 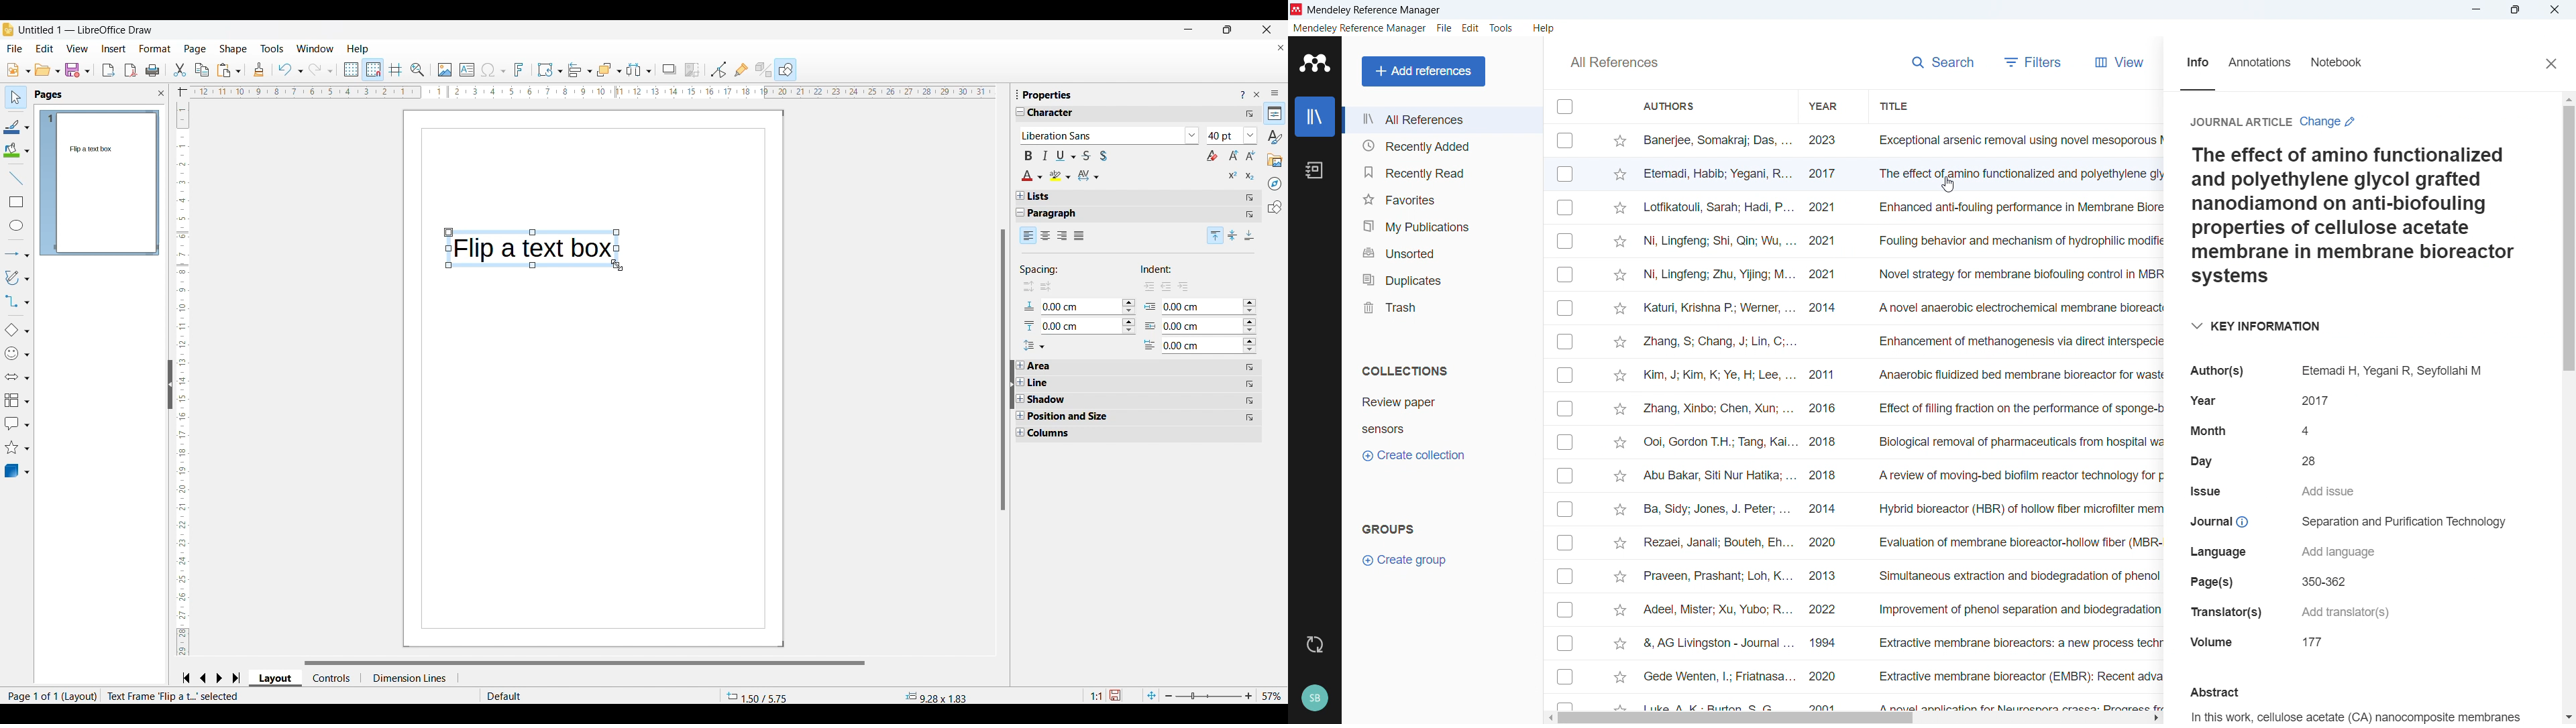 I want to click on 0.00 cm, so click(x=1201, y=305).